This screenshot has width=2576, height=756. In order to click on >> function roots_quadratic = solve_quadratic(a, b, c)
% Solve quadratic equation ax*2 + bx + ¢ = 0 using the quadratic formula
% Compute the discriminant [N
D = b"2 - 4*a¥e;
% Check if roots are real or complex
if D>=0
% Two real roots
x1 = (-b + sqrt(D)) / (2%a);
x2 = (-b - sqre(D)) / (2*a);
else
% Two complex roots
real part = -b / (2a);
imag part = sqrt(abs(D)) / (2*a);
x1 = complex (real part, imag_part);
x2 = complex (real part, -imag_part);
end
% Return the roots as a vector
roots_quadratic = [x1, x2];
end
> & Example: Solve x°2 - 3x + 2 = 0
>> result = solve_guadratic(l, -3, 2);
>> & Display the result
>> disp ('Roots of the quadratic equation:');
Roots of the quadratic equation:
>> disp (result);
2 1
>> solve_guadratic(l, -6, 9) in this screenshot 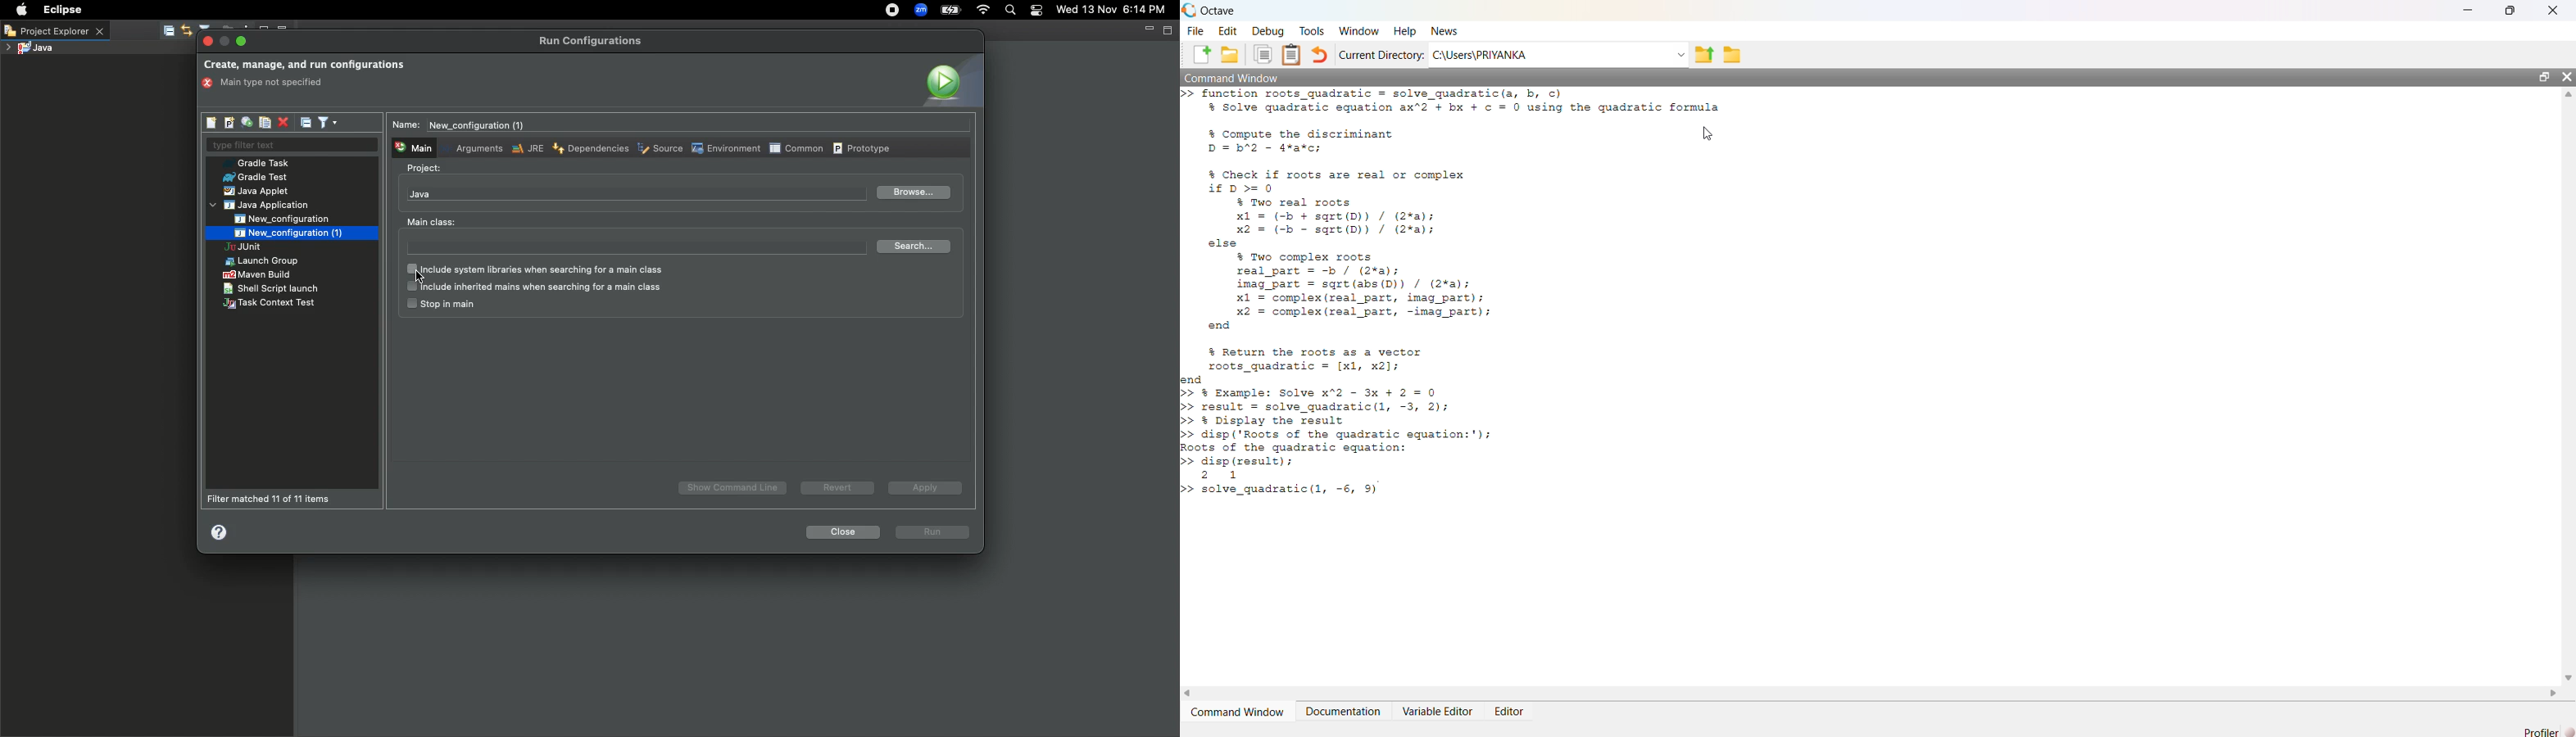, I will do `click(1467, 299)`.